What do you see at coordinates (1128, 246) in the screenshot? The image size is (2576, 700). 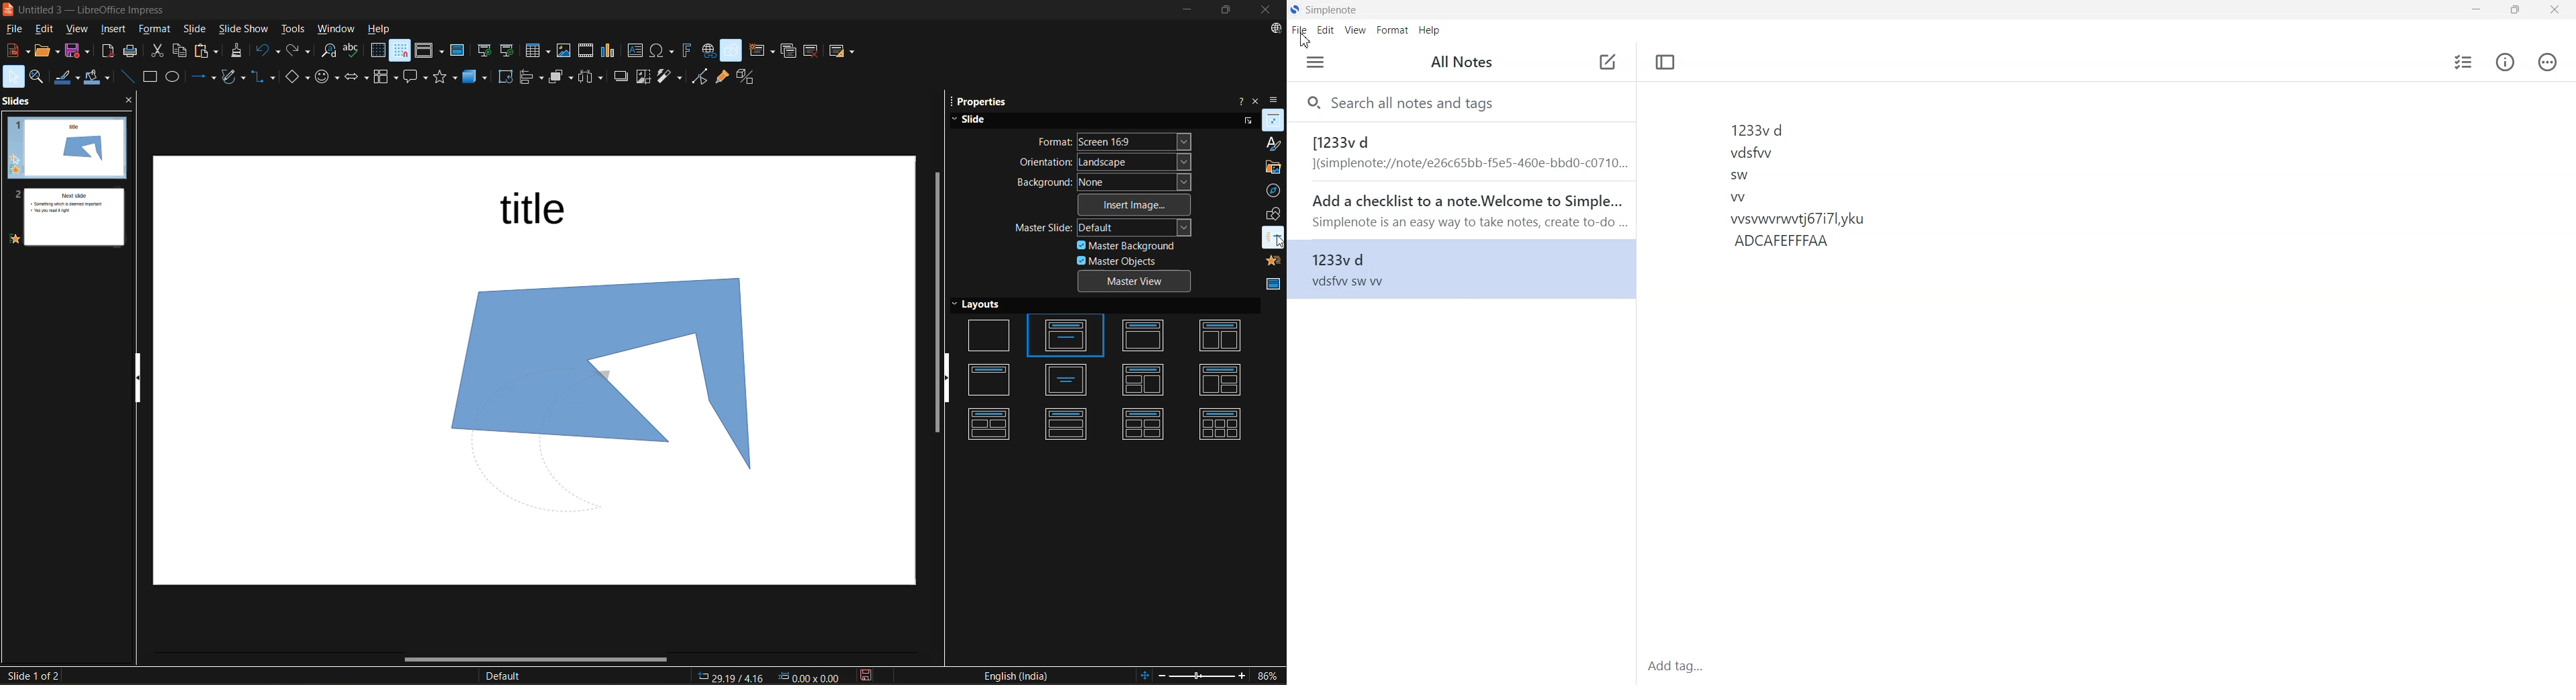 I see `master background` at bounding box center [1128, 246].